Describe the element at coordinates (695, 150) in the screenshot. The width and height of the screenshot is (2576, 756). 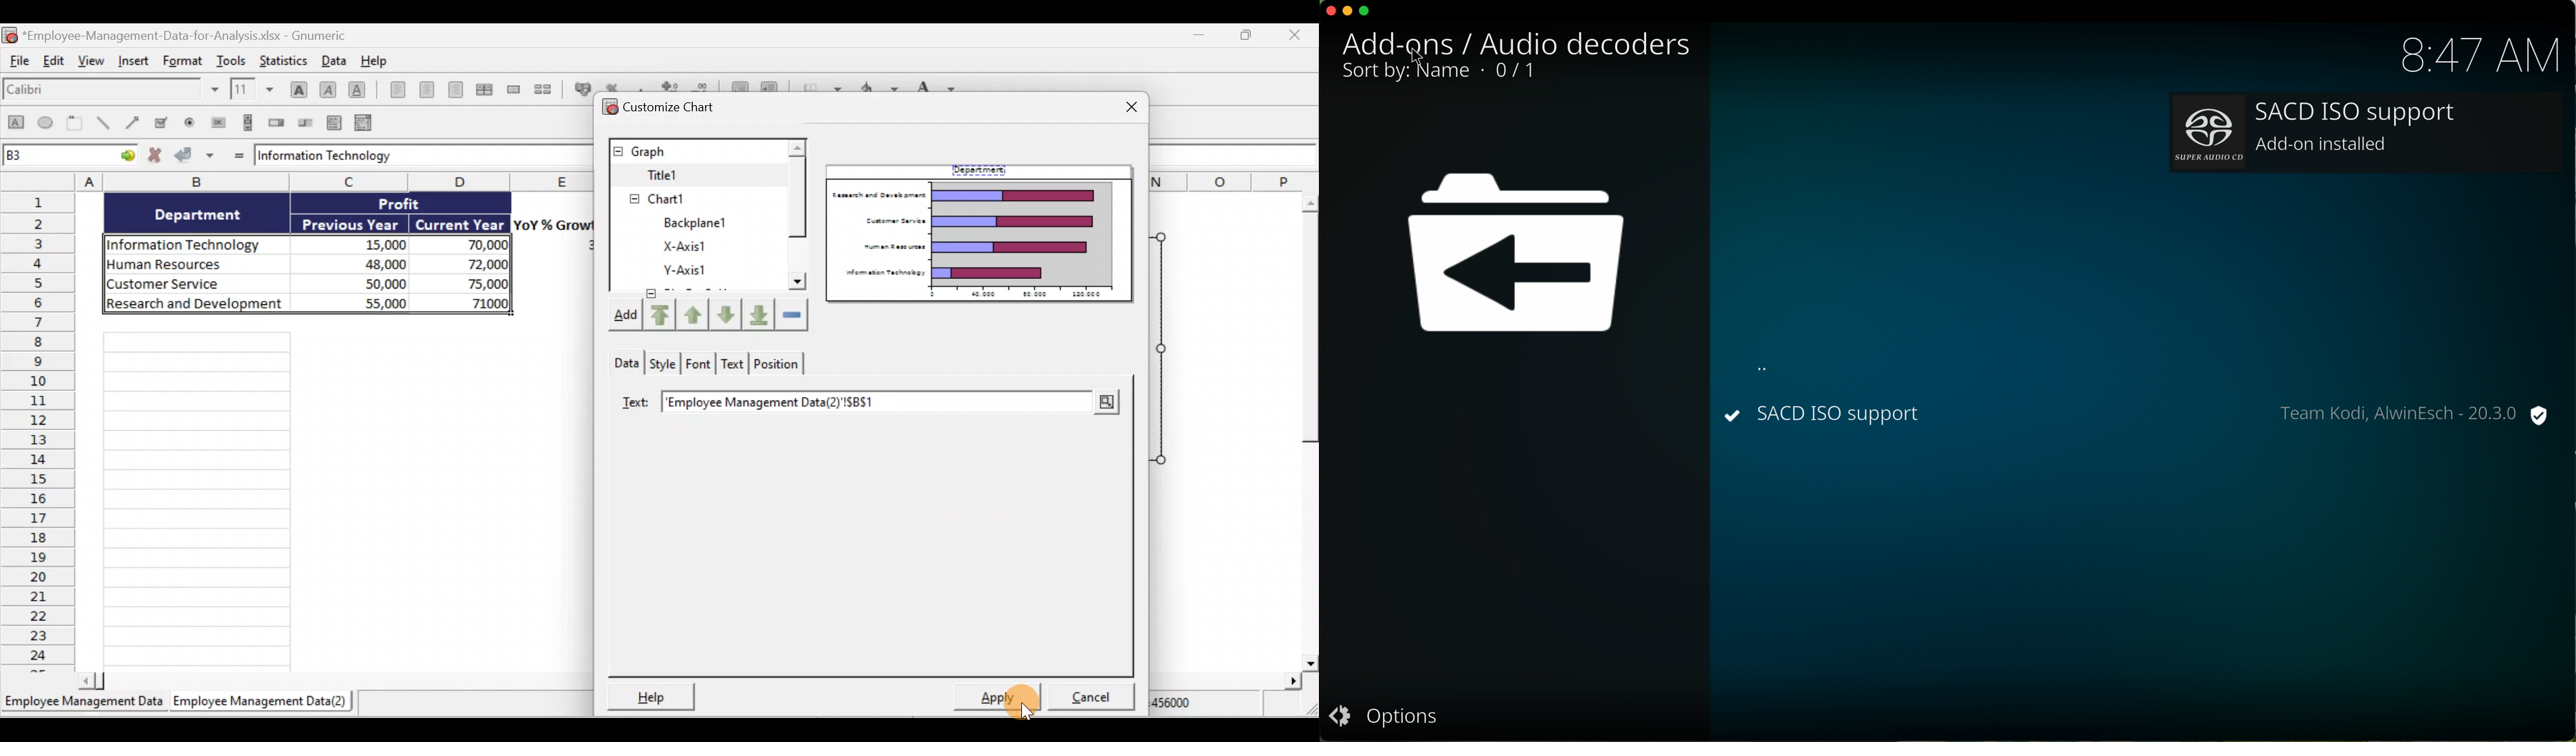
I see `Graph` at that location.